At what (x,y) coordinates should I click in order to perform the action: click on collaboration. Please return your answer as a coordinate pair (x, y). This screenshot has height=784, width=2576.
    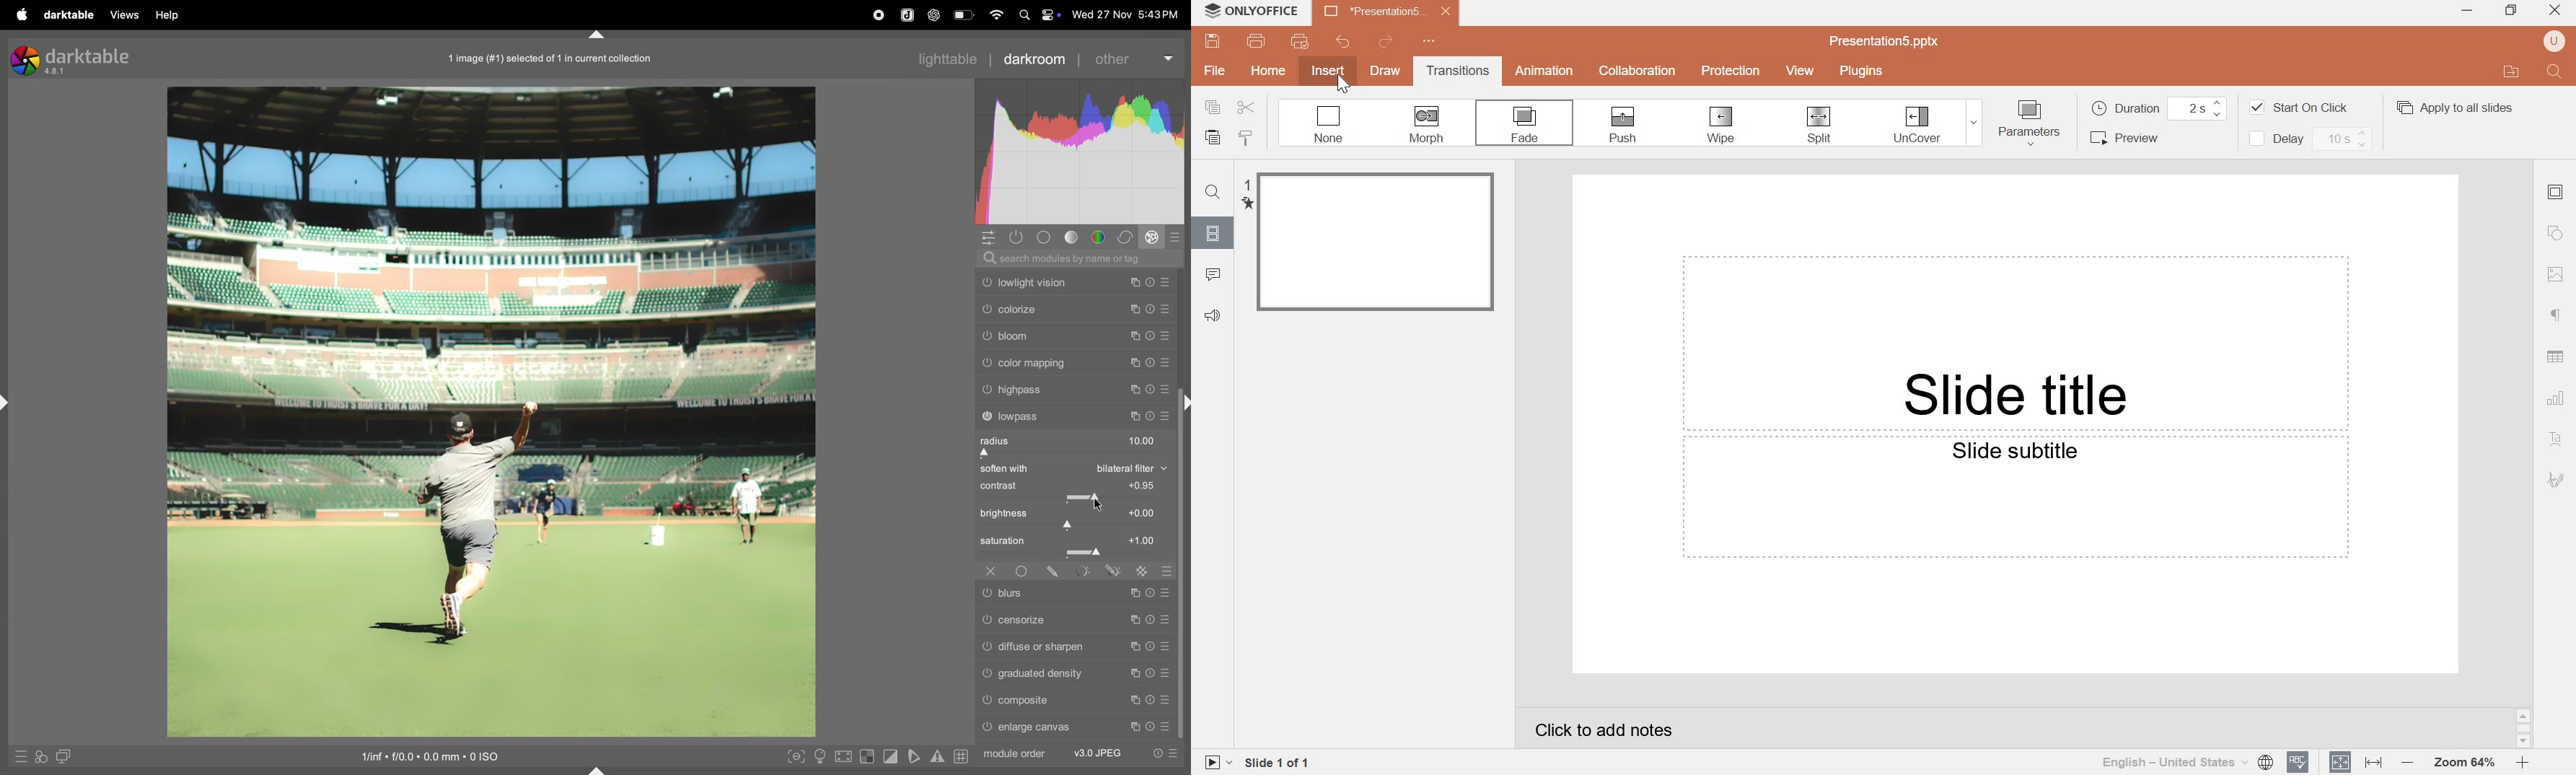
    Looking at the image, I should click on (1637, 71).